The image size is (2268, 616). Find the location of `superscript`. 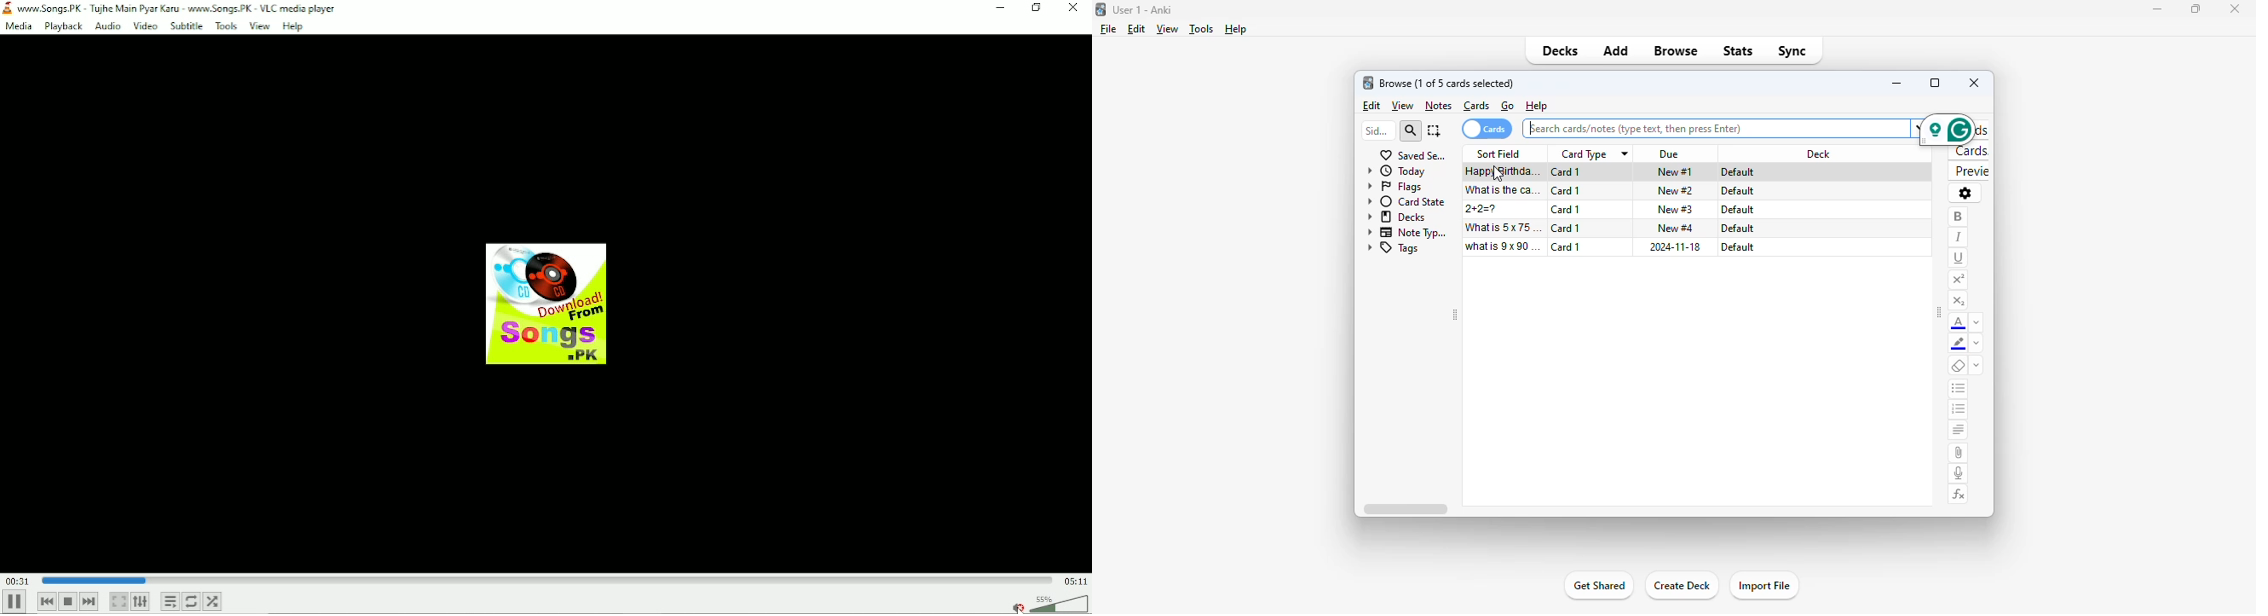

superscript is located at coordinates (1959, 281).